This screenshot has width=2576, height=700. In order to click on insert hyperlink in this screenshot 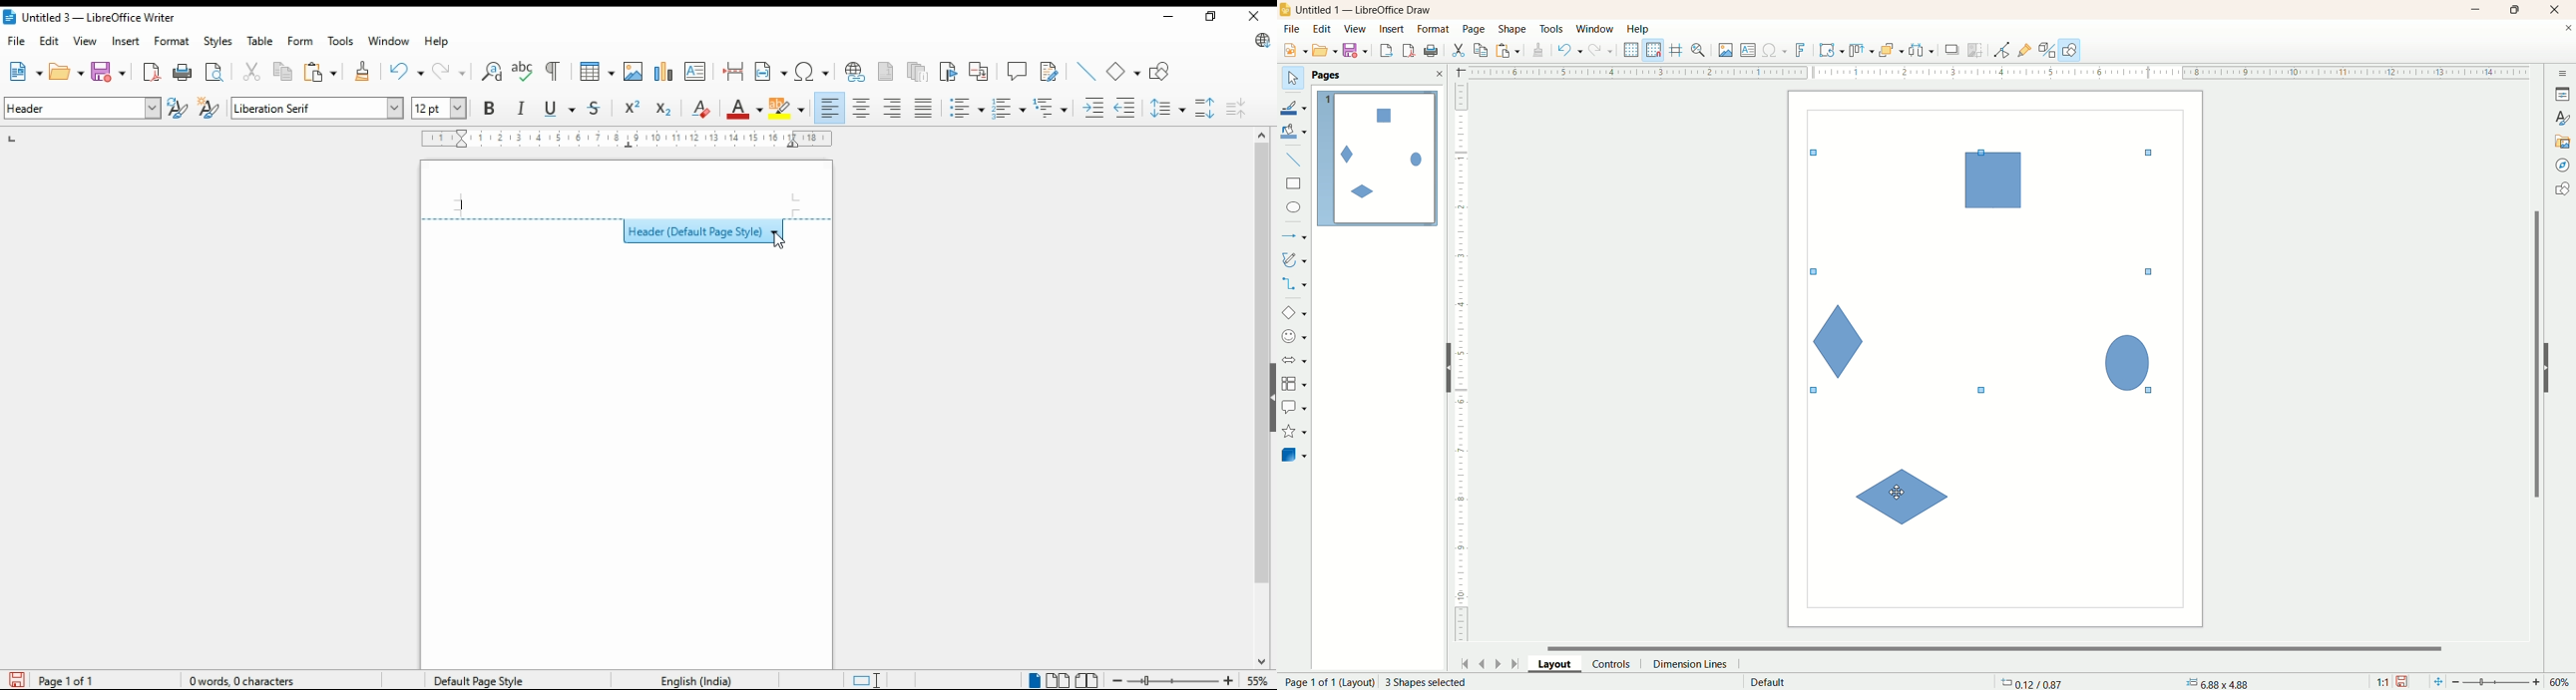, I will do `click(856, 72)`.